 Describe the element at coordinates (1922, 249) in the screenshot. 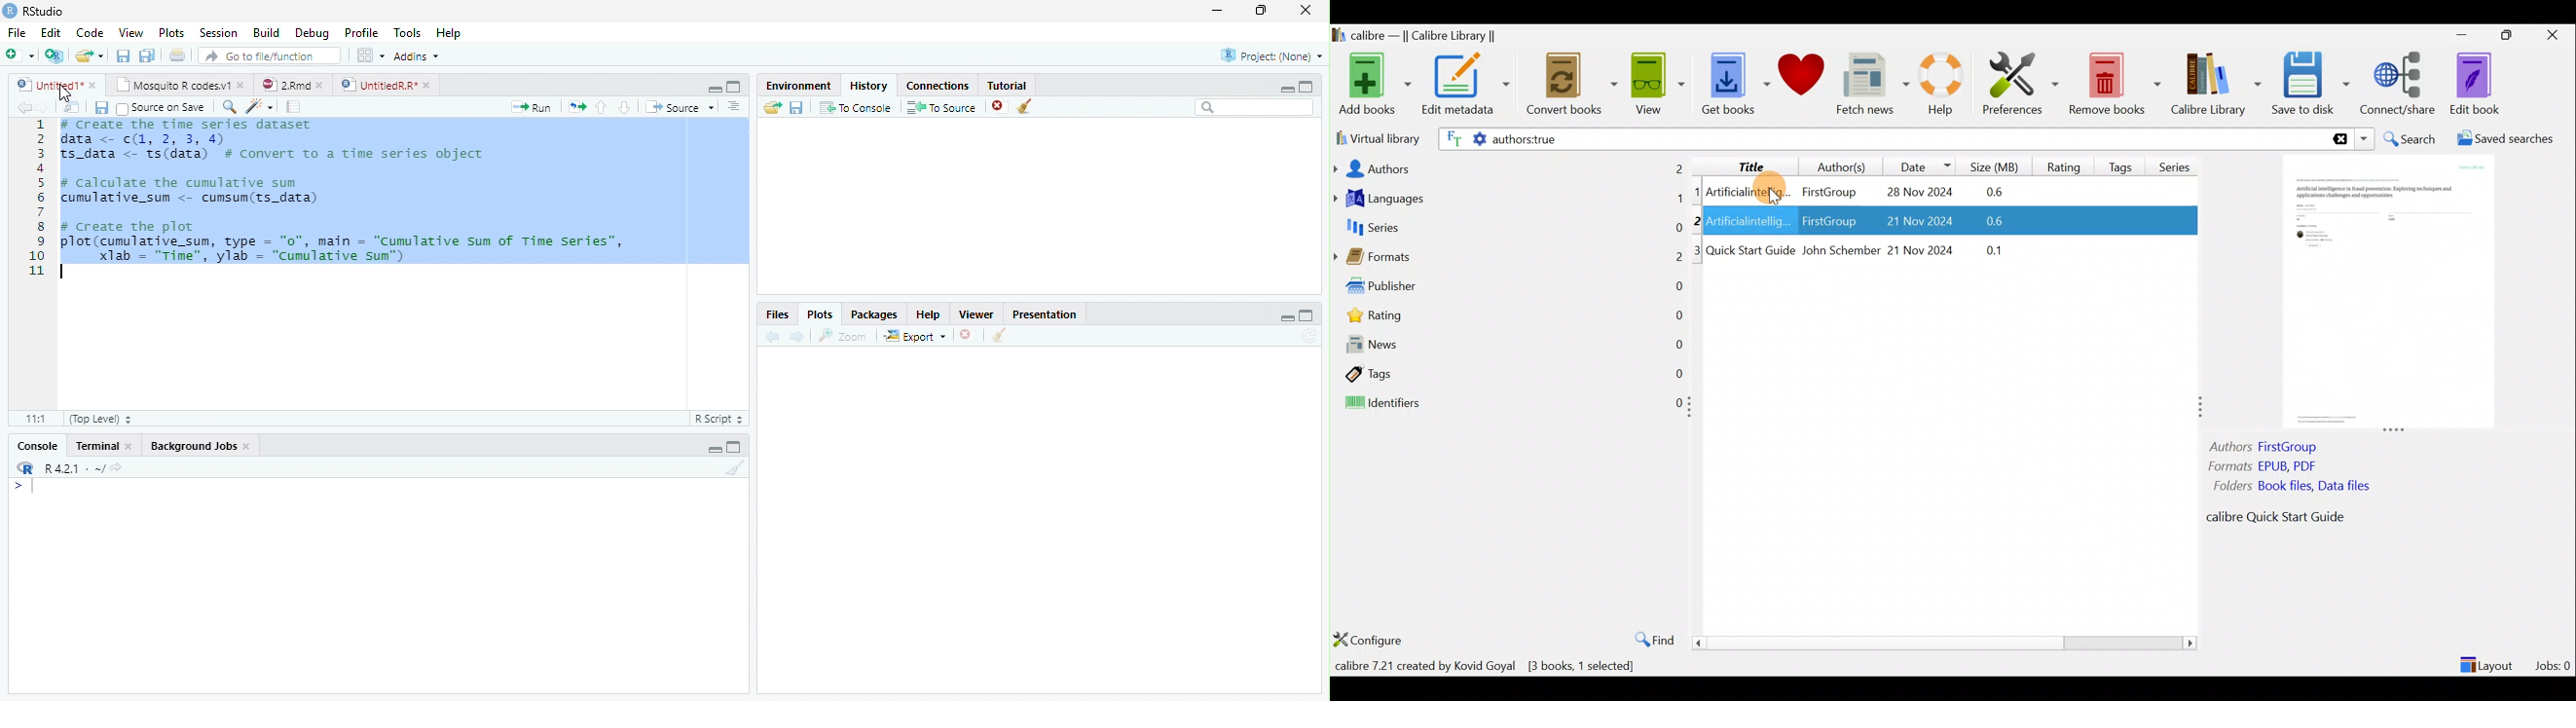

I see `21 Nov 2024` at that location.